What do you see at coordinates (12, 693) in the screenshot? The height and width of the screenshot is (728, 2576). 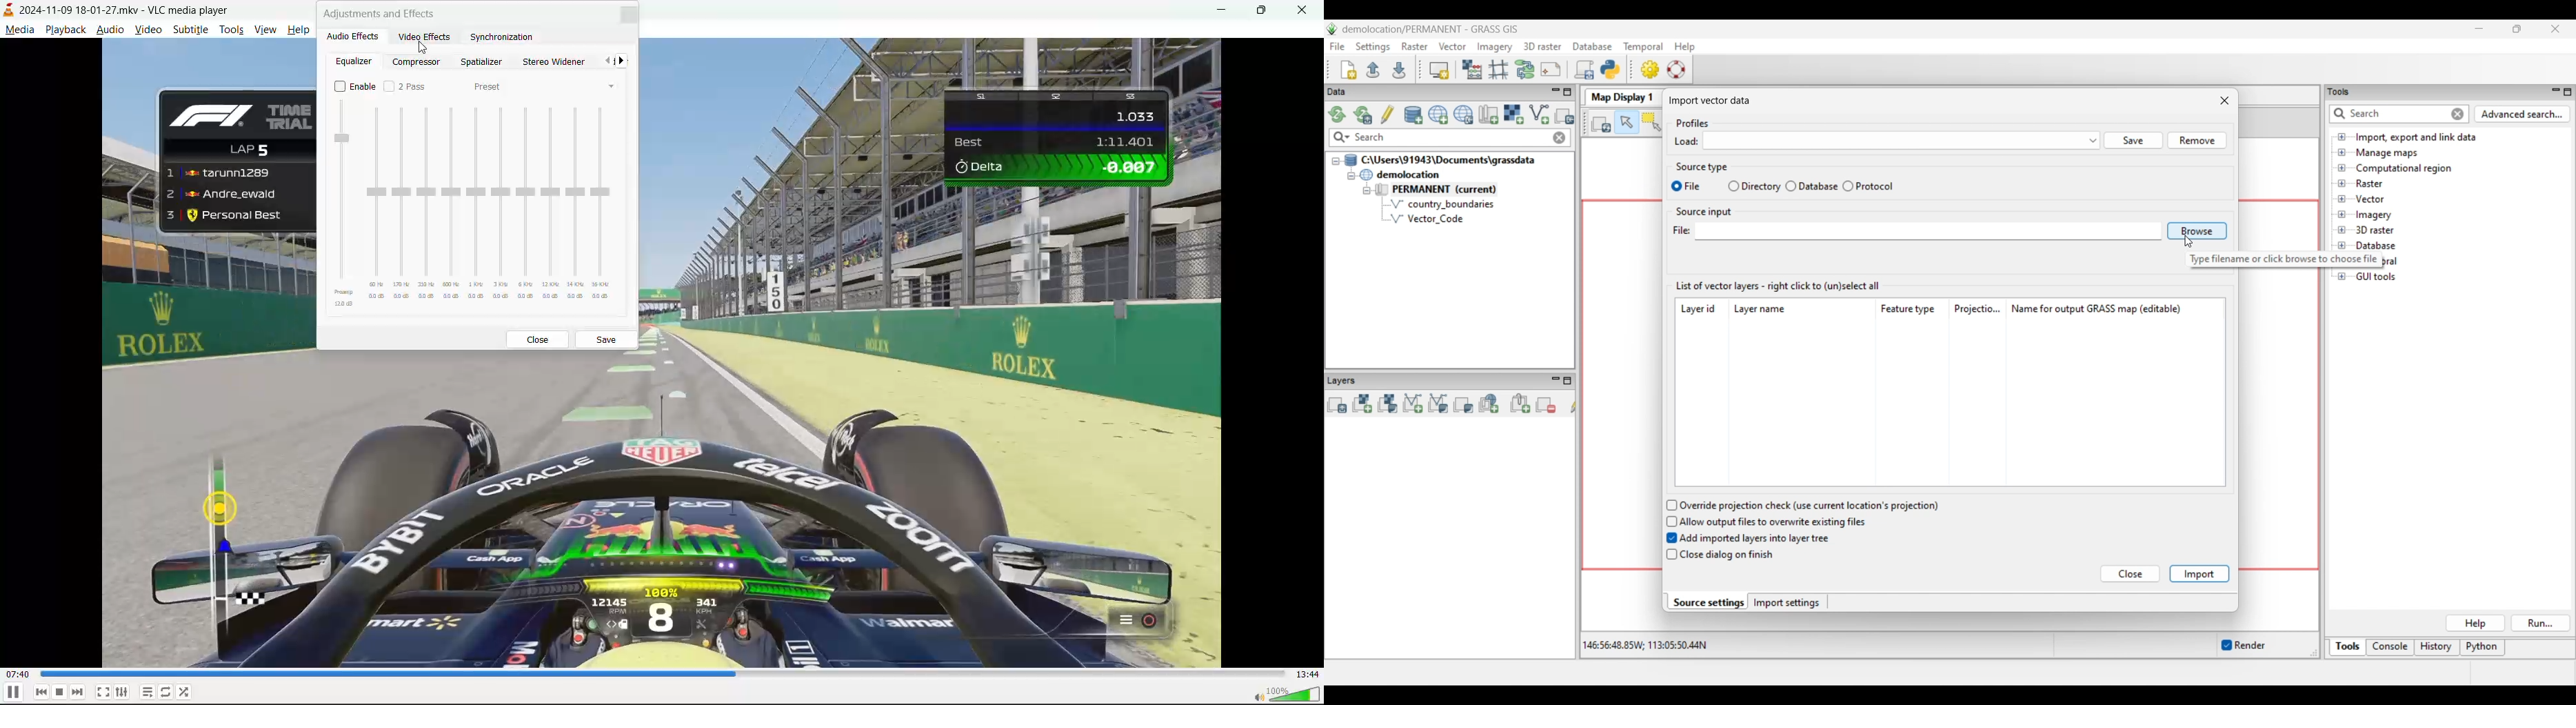 I see `pause` at bounding box center [12, 693].